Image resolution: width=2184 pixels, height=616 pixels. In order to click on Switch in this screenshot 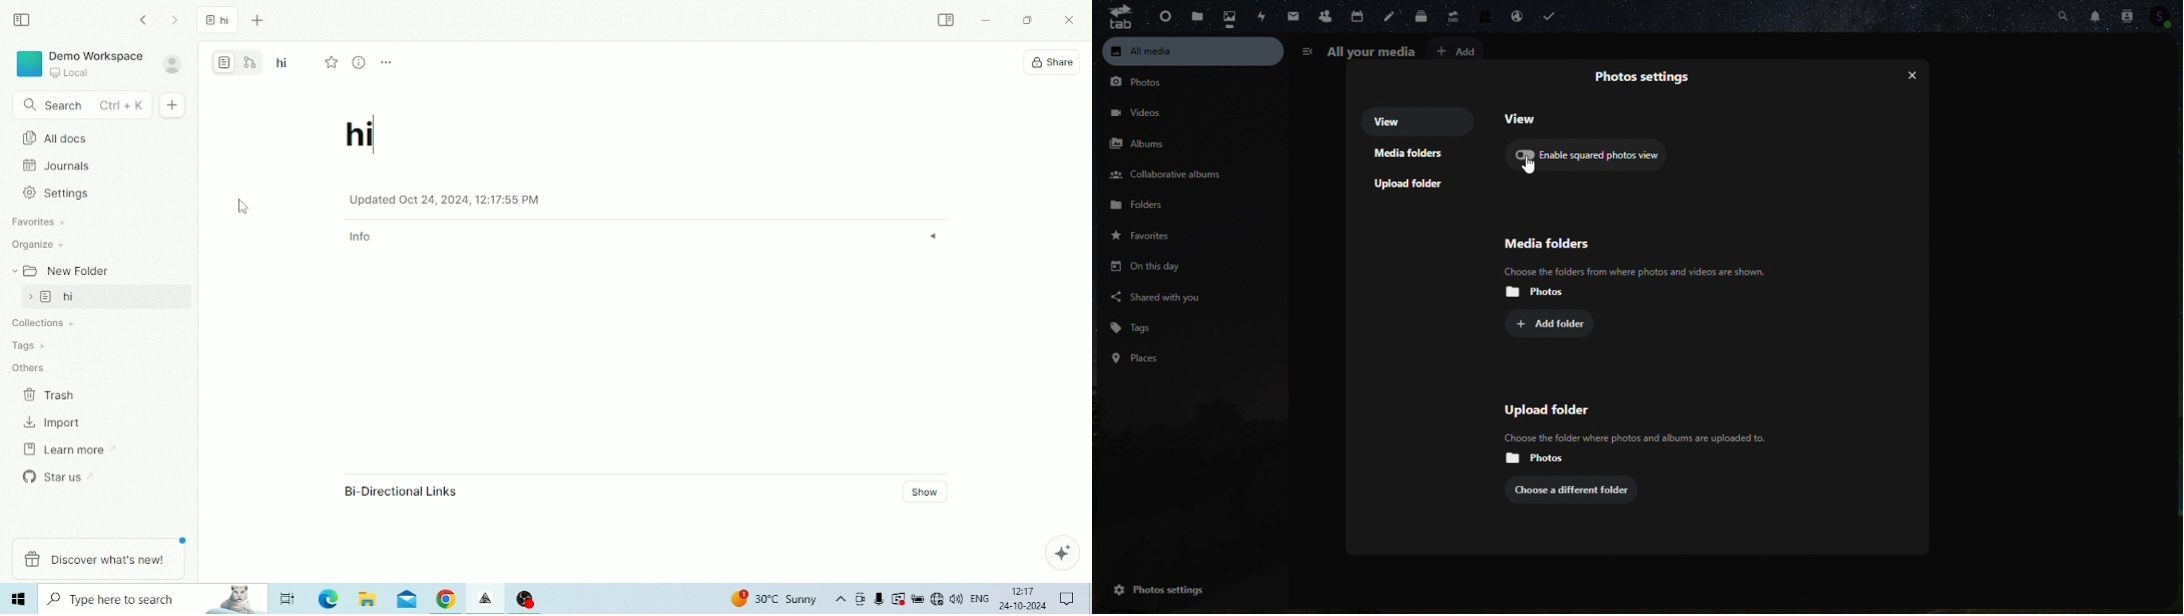, I will do `click(238, 61)`.